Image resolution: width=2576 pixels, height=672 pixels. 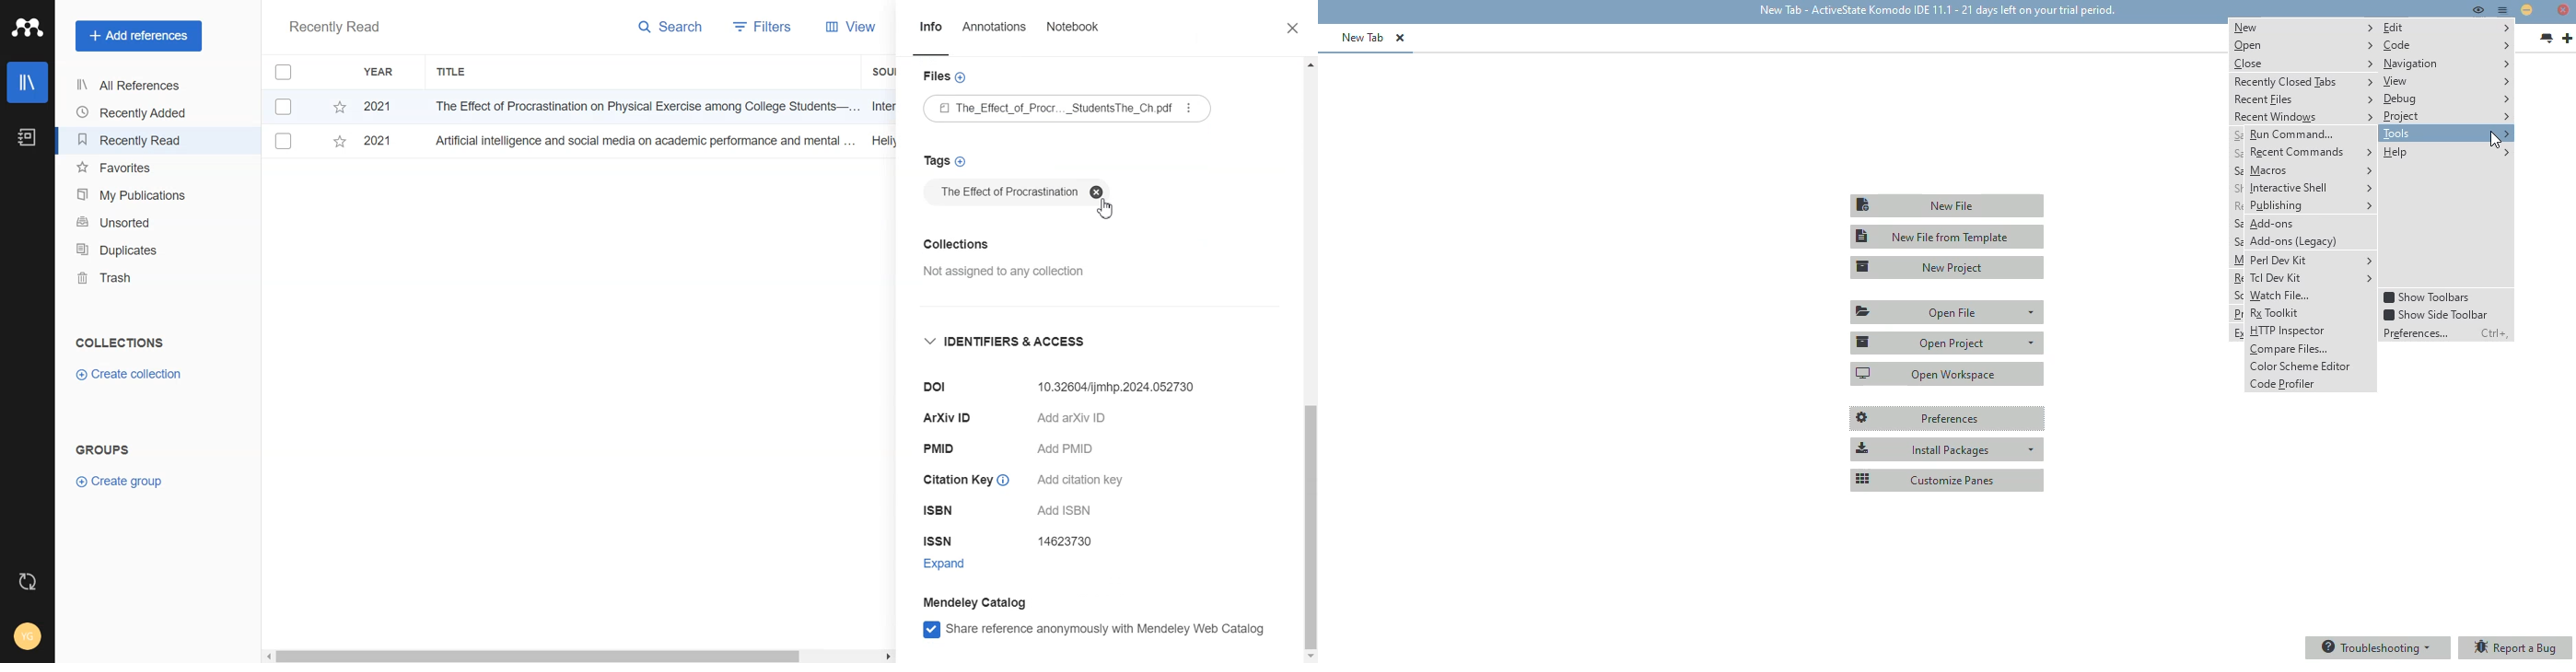 I want to click on show side toolbar, so click(x=2435, y=314).